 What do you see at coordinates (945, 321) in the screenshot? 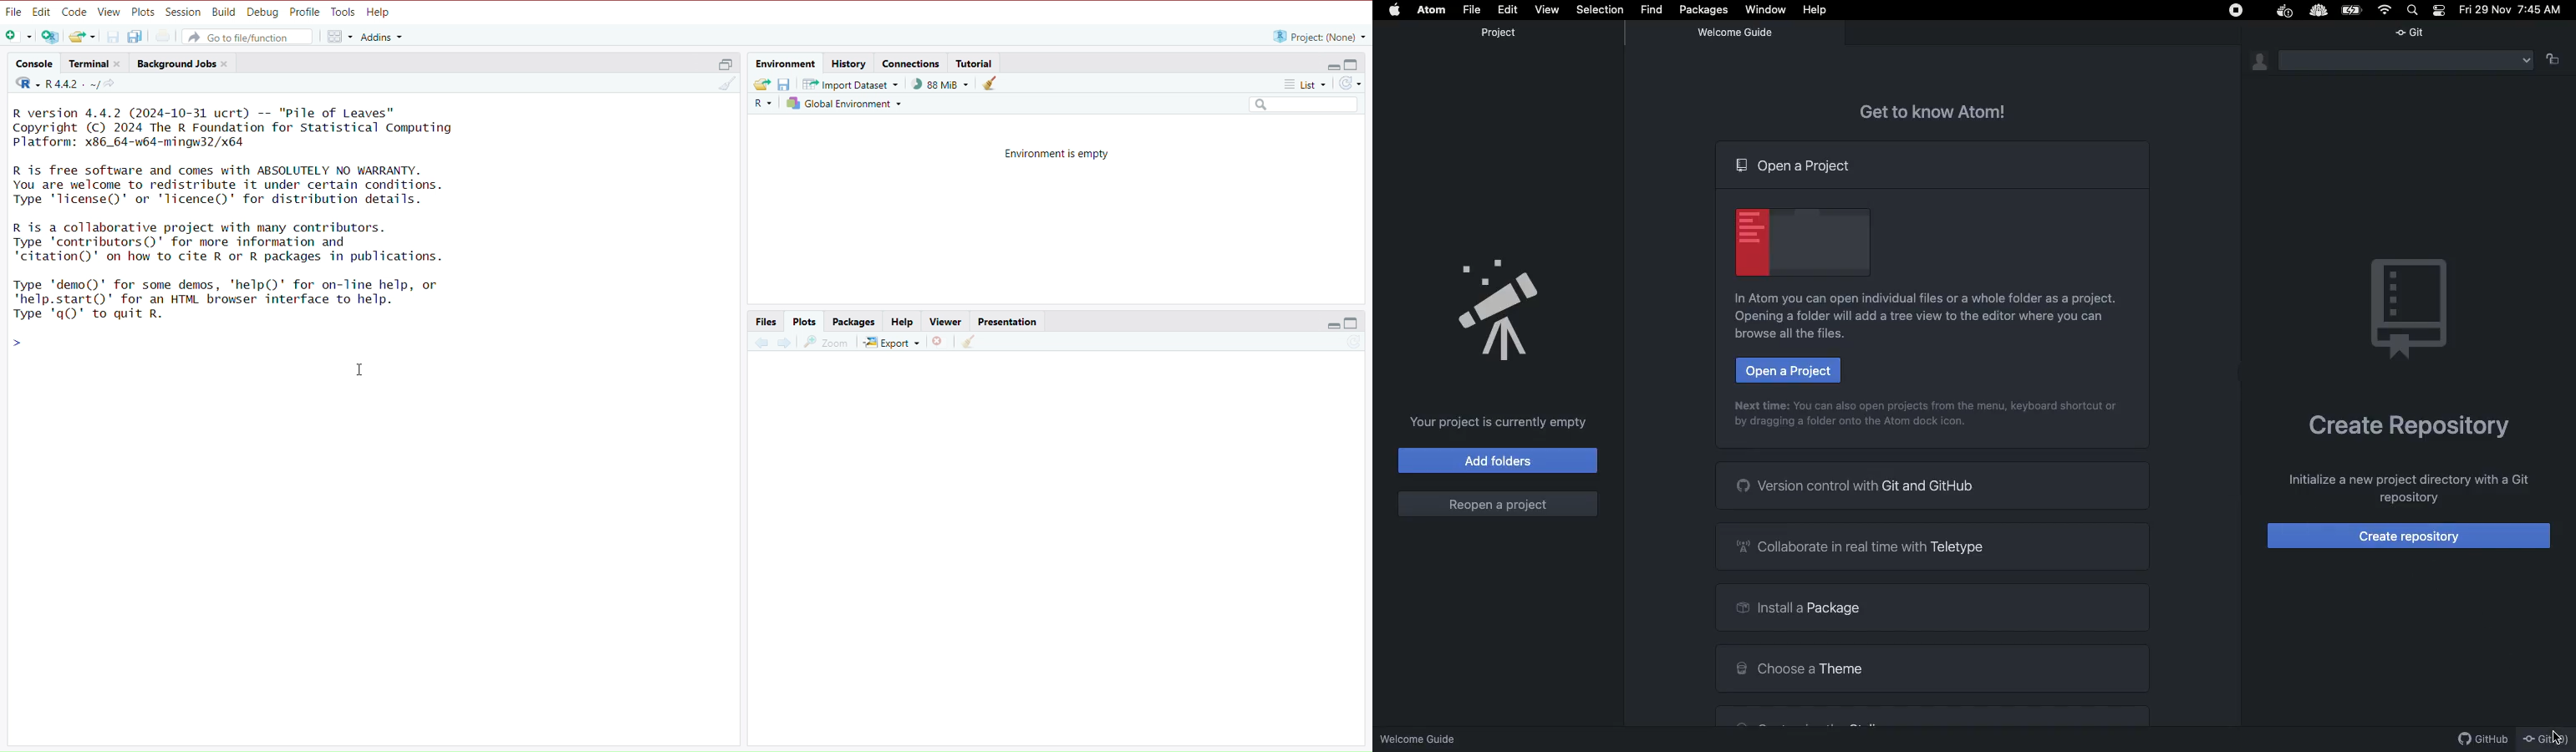
I see `view` at bounding box center [945, 321].